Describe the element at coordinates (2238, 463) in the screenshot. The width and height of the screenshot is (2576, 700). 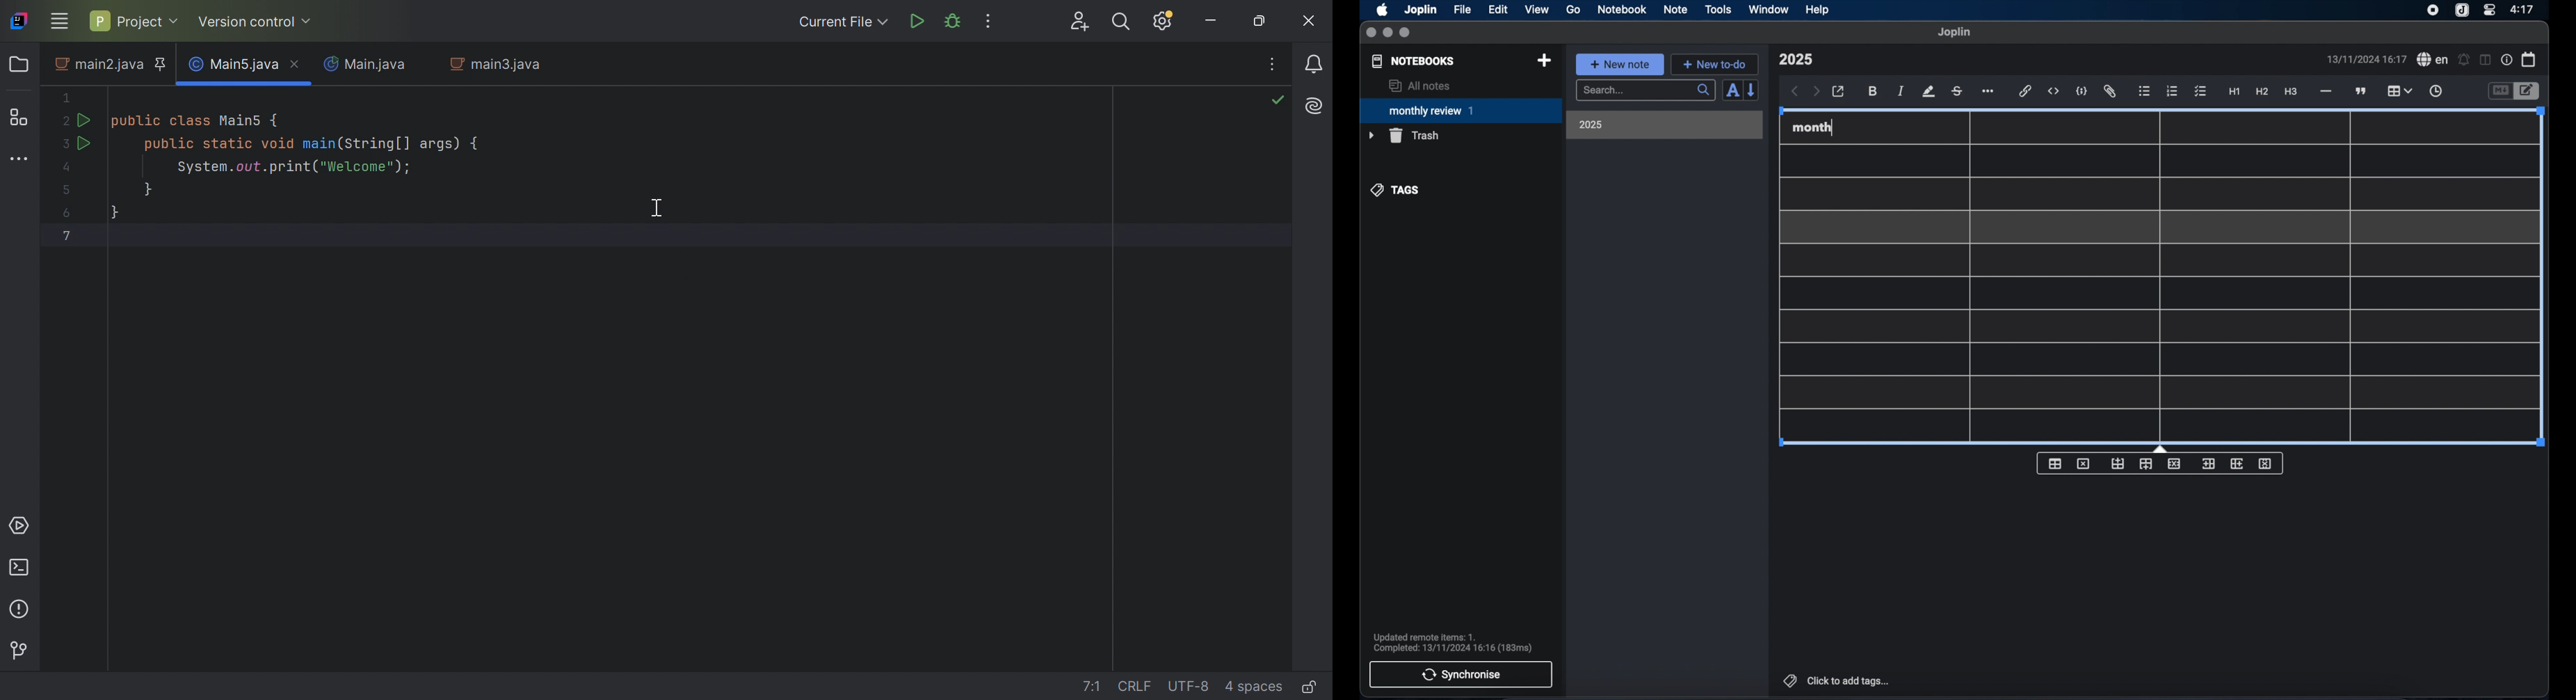
I see `insert column after` at that location.